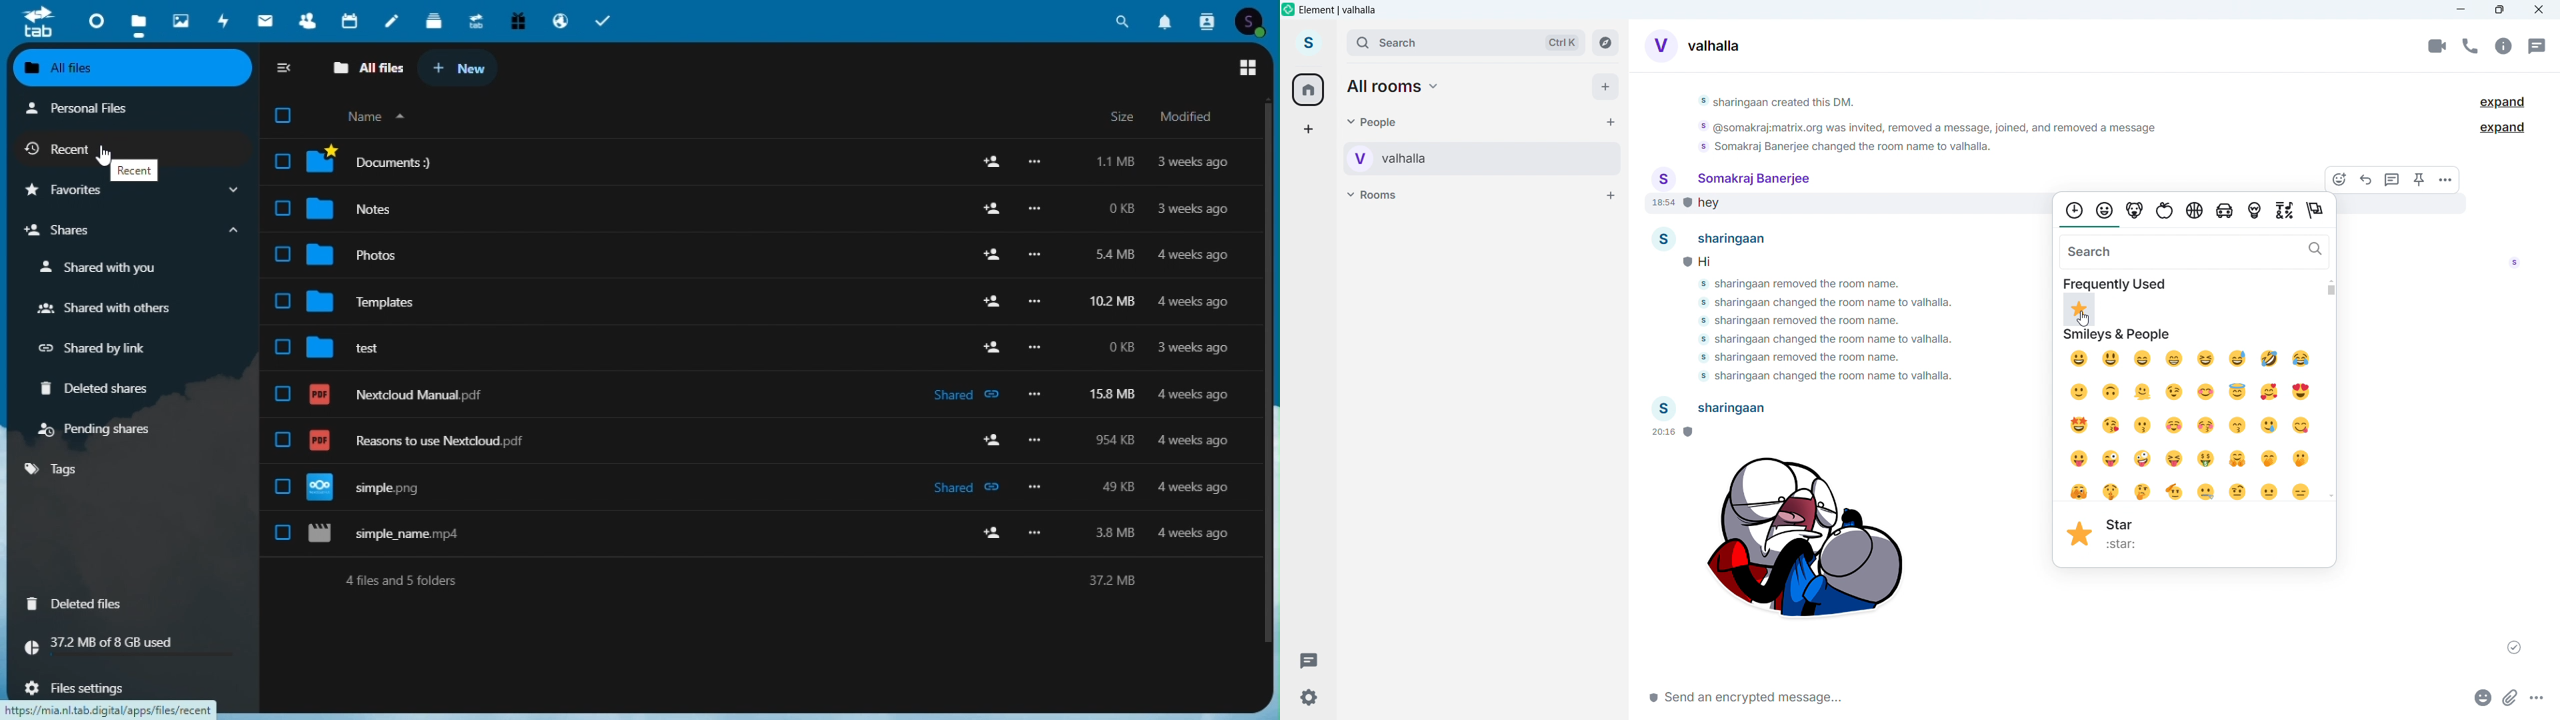  What do you see at coordinates (2207, 492) in the screenshot?
I see `zipper mouth face` at bounding box center [2207, 492].